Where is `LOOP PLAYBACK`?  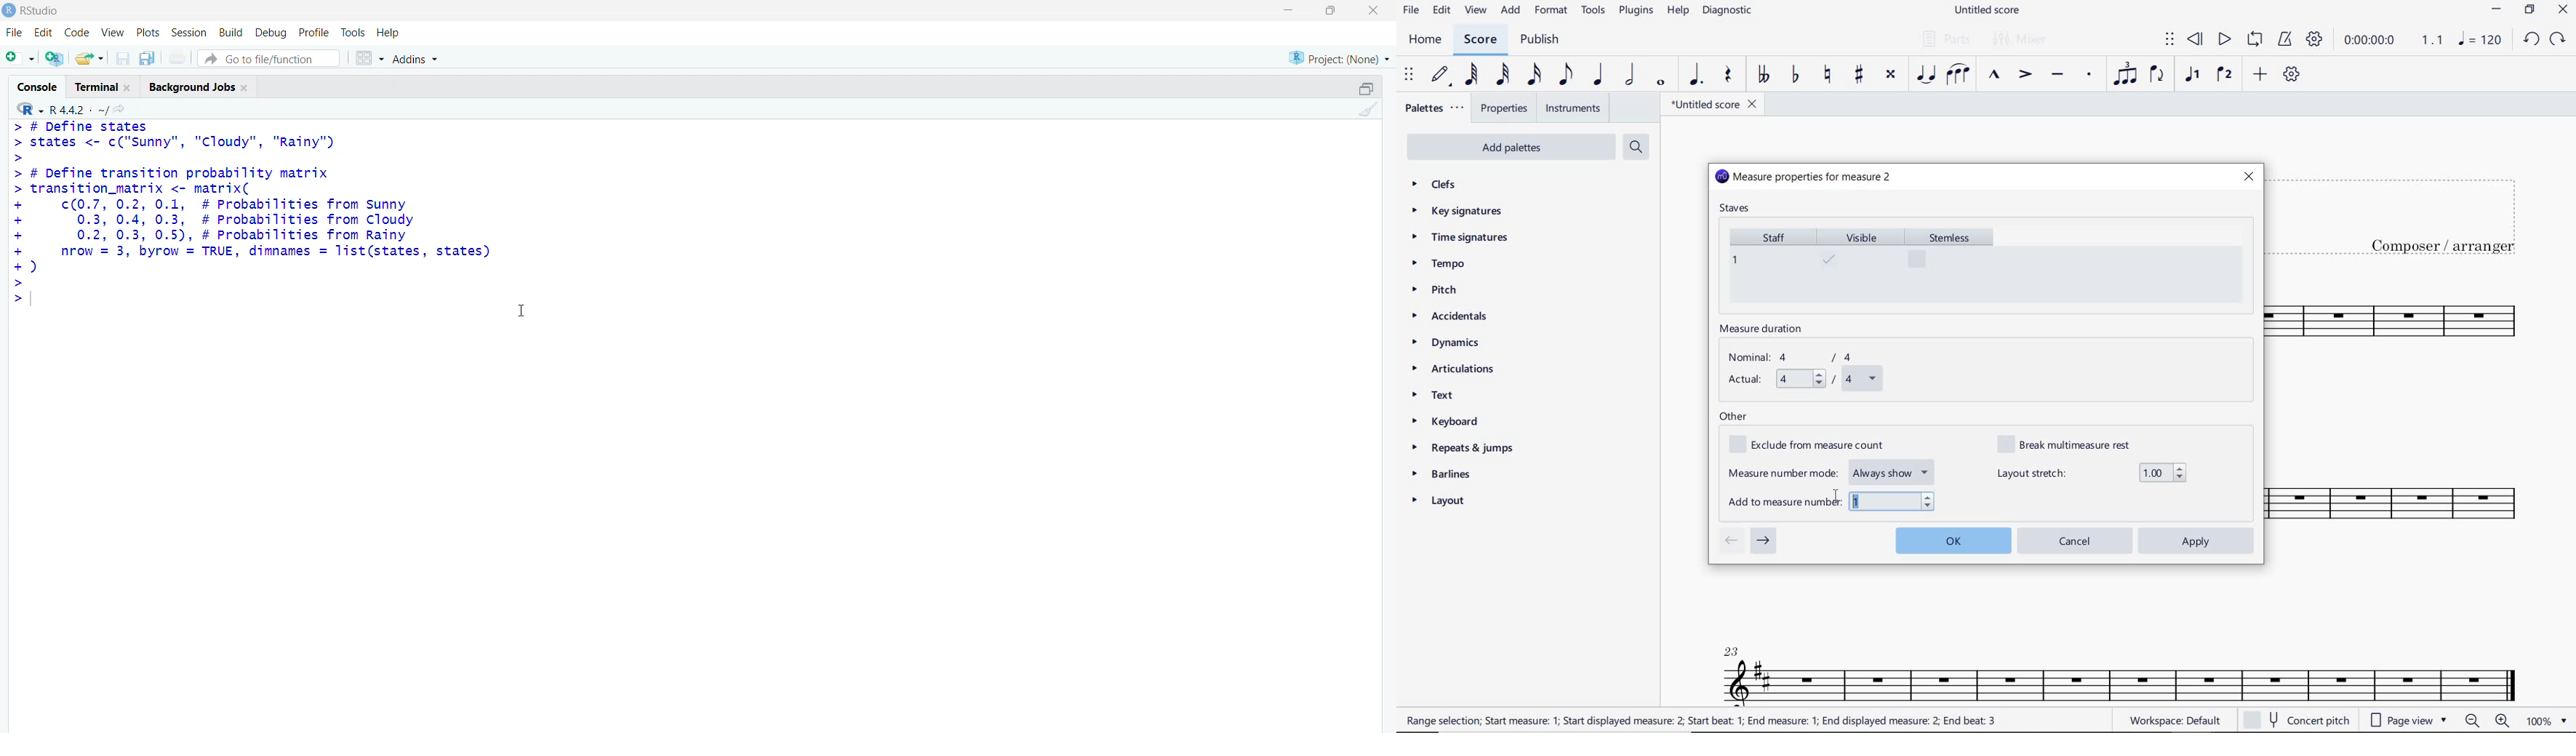
LOOP PLAYBACK is located at coordinates (2254, 41).